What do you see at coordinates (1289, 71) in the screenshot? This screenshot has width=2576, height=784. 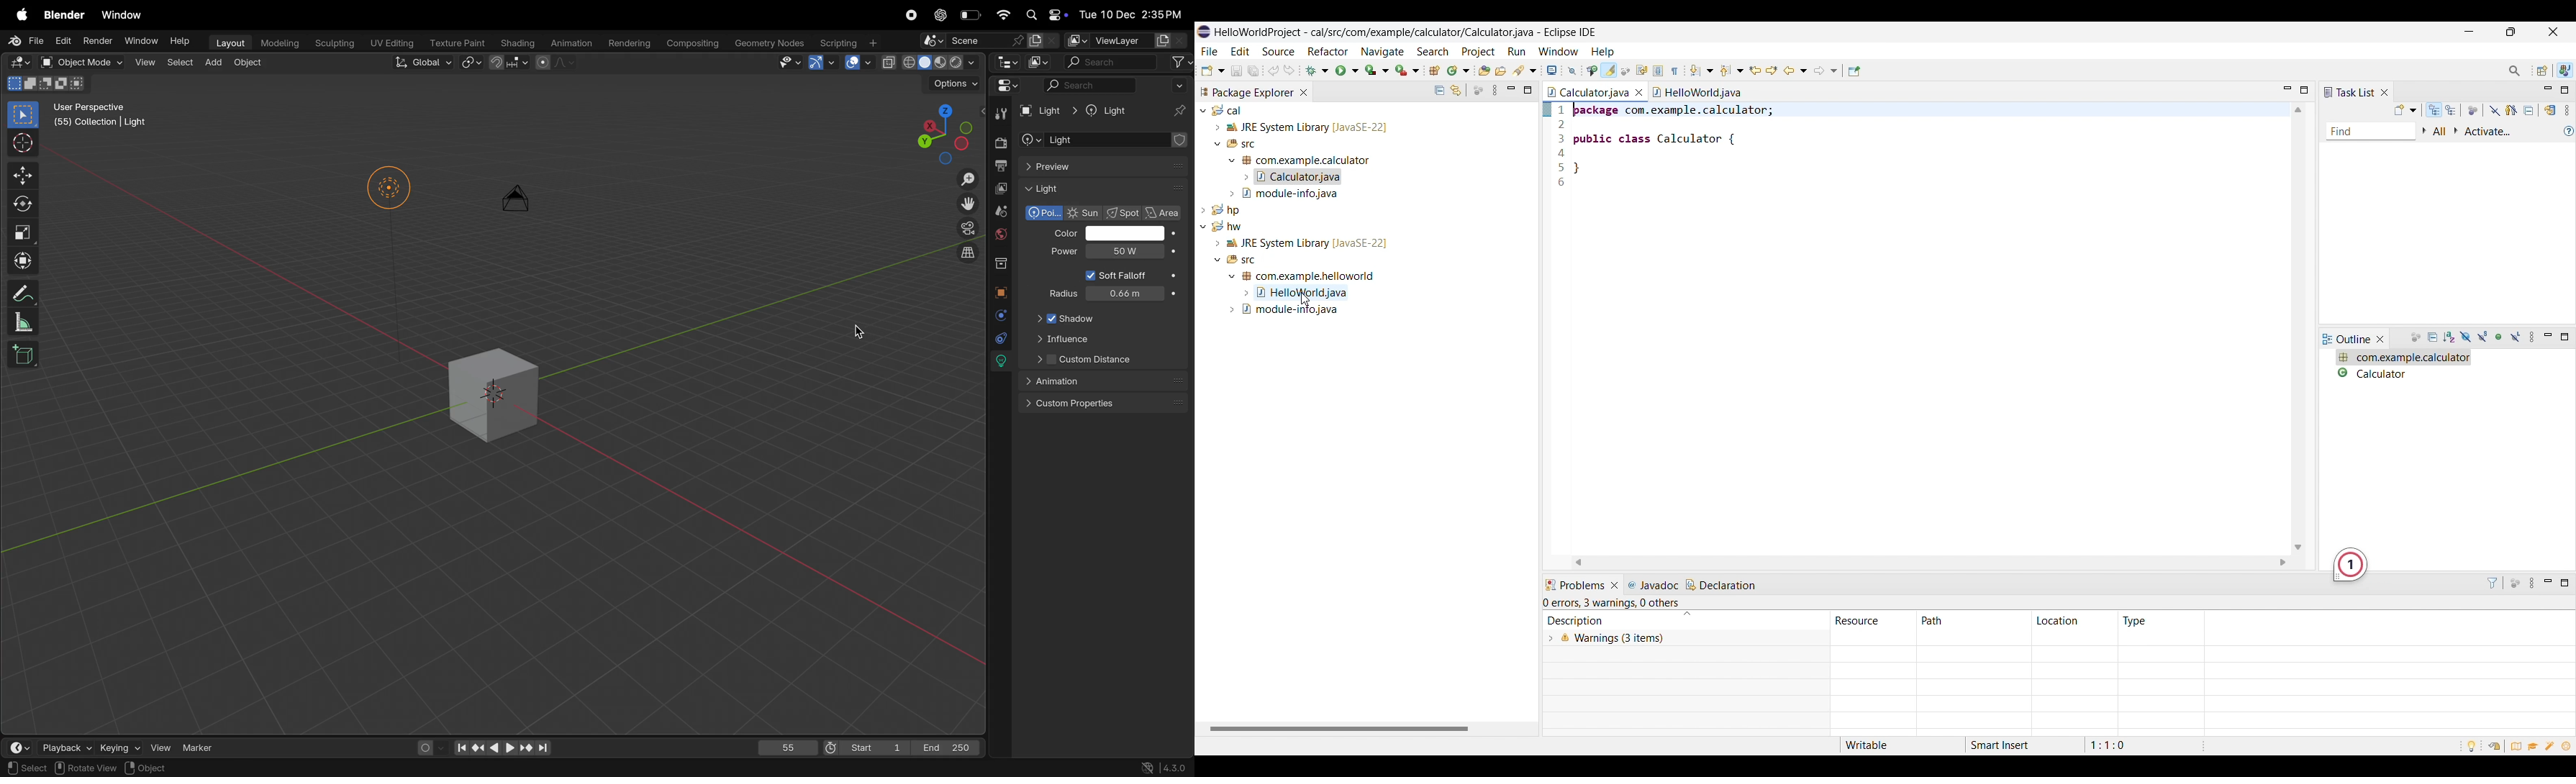 I see `Undo` at bounding box center [1289, 71].